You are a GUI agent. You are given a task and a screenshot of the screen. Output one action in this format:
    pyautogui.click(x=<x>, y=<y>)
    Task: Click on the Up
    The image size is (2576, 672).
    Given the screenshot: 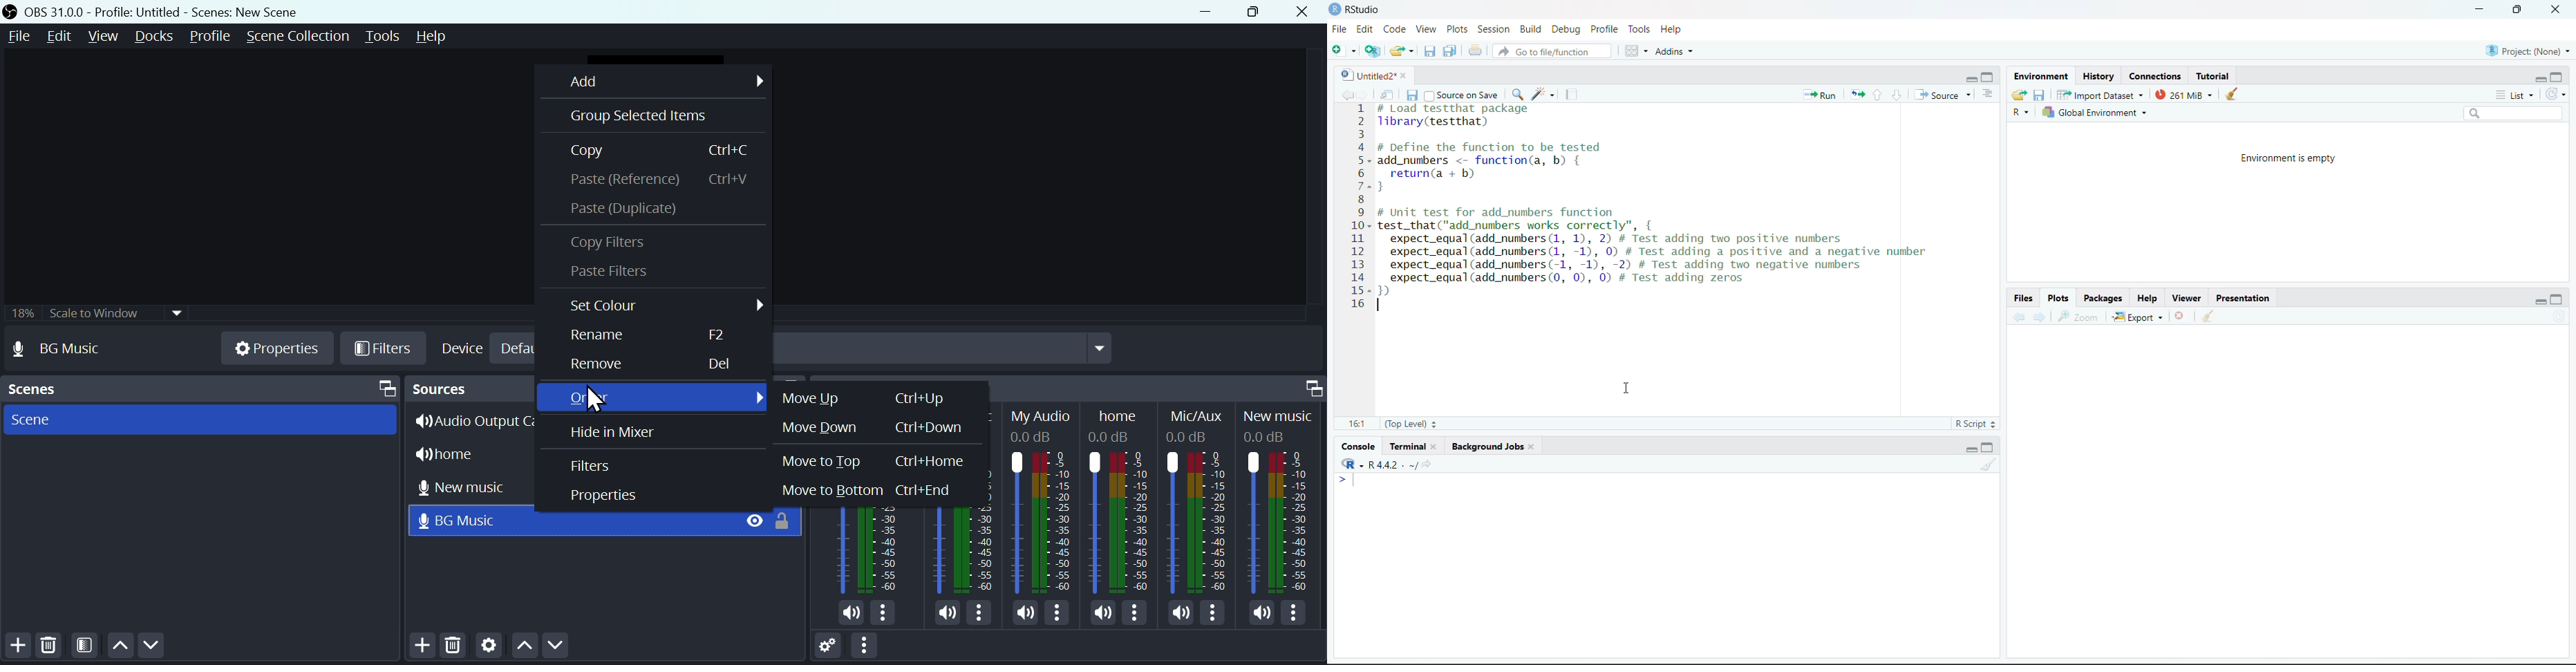 What is the action you would take?
    pyautogui.click(x=124, y=648)
    